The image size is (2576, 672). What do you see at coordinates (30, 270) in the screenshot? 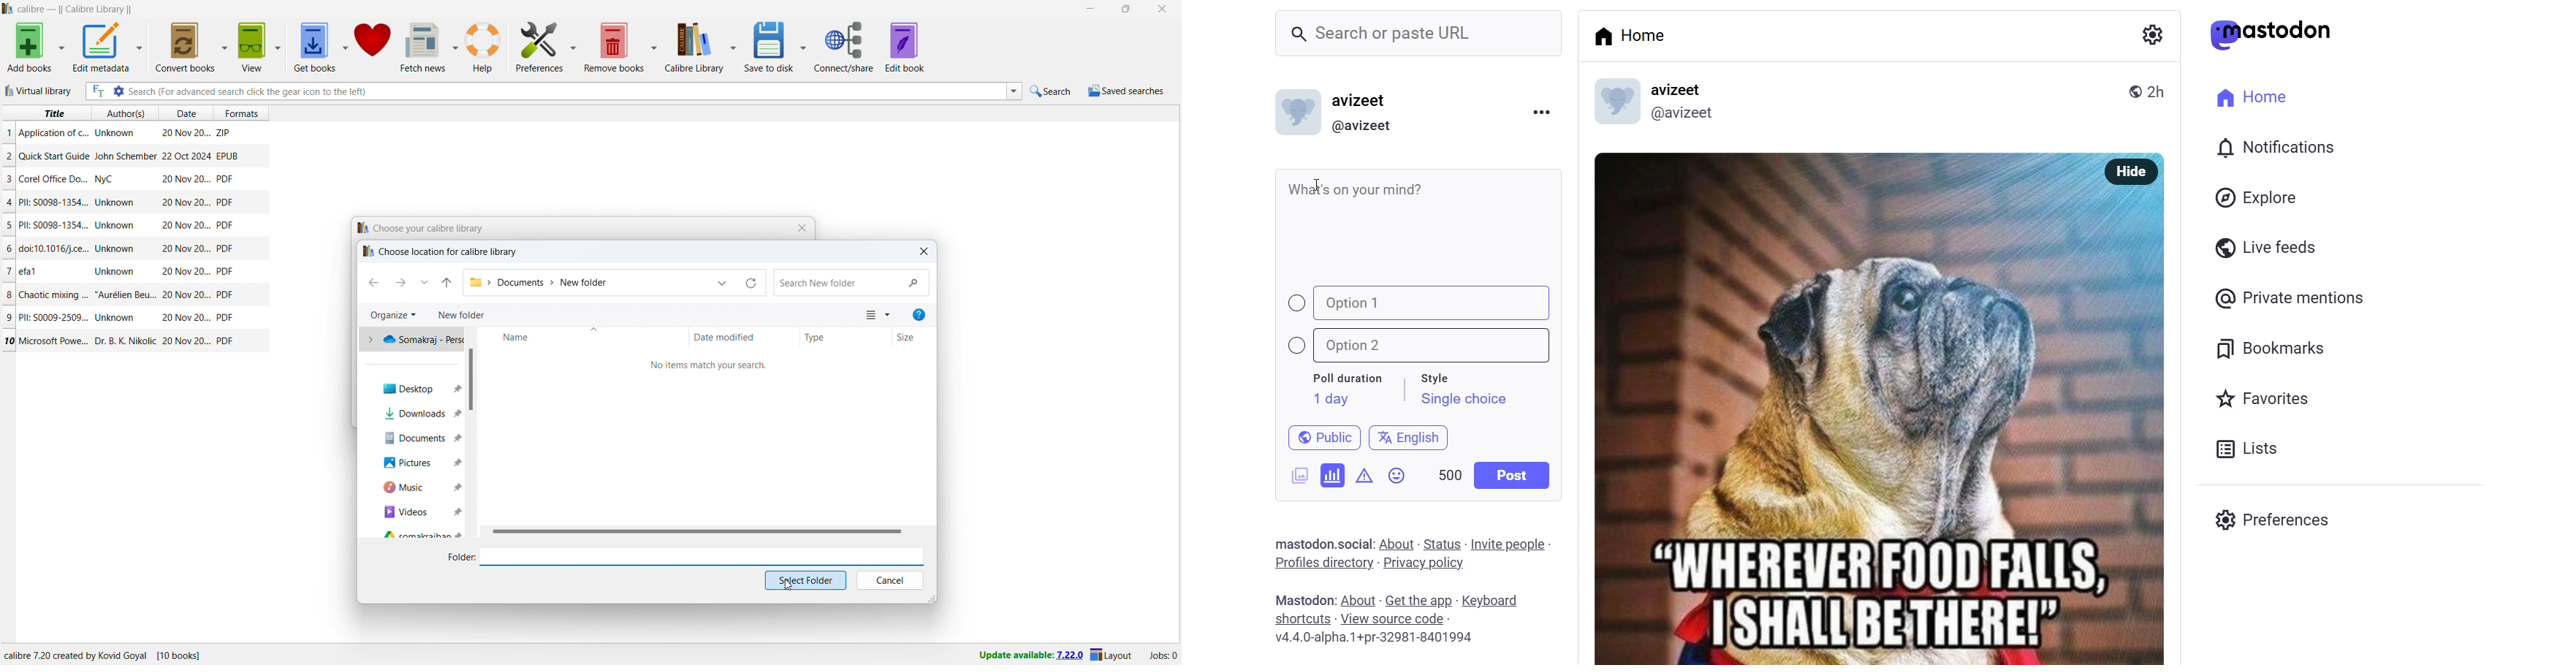
I see `Title` at bounding box center [30, 270].